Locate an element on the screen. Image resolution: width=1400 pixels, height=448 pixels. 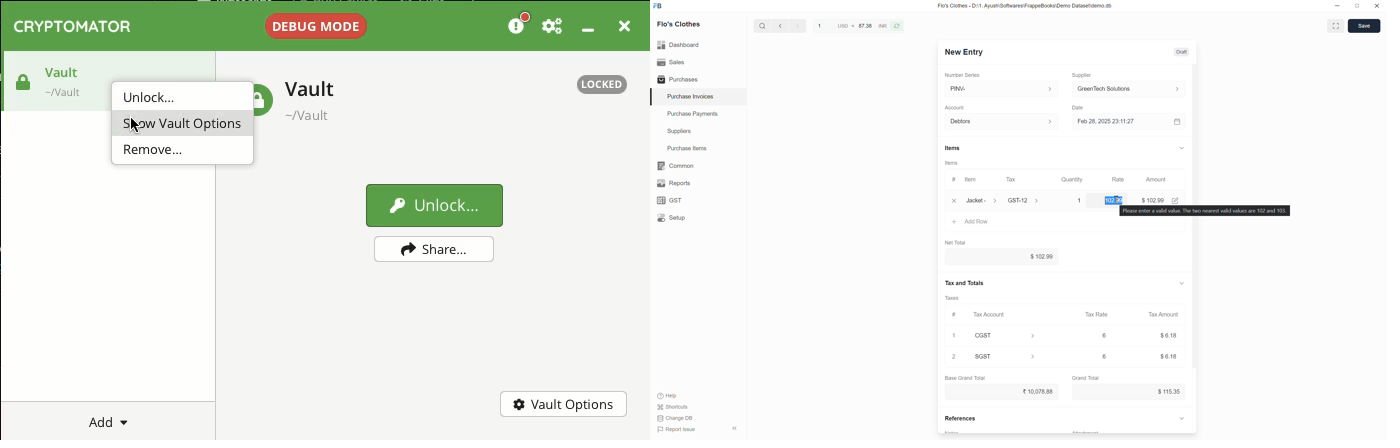
GST-12 is located at coordinates (1025, 200).